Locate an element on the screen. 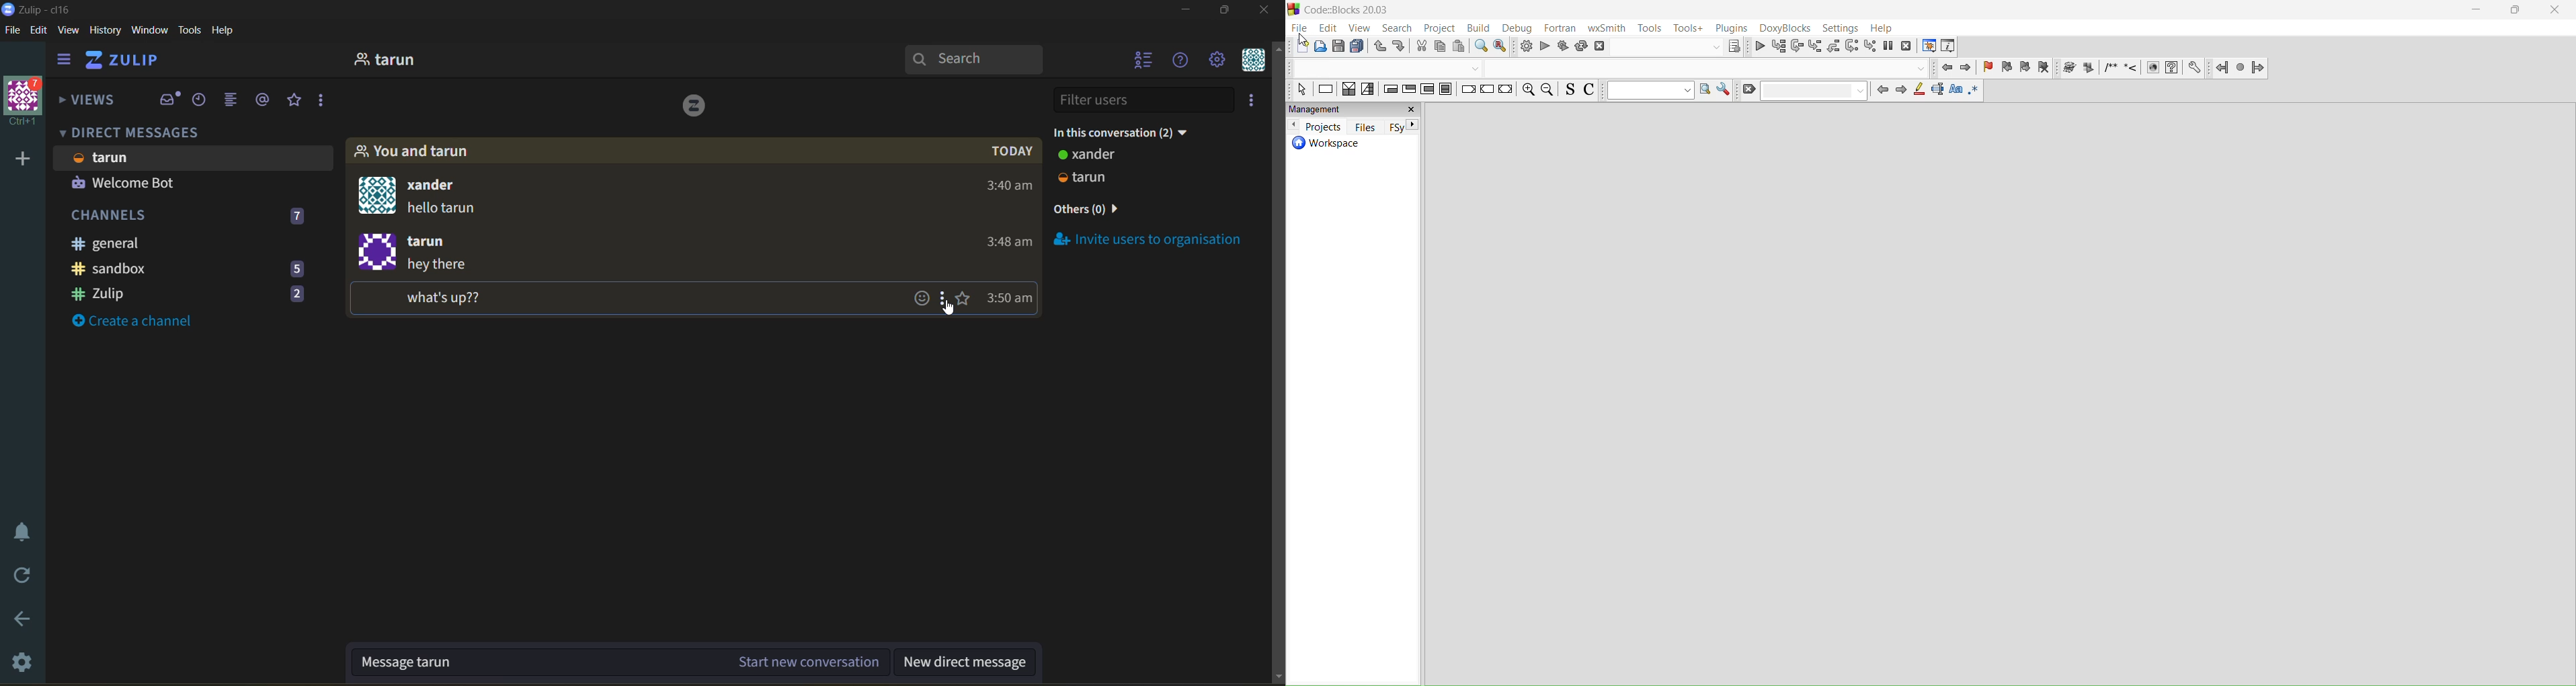 This screenshot has height=700, width=2576. block instruction is located at coordinates (1446, 91).